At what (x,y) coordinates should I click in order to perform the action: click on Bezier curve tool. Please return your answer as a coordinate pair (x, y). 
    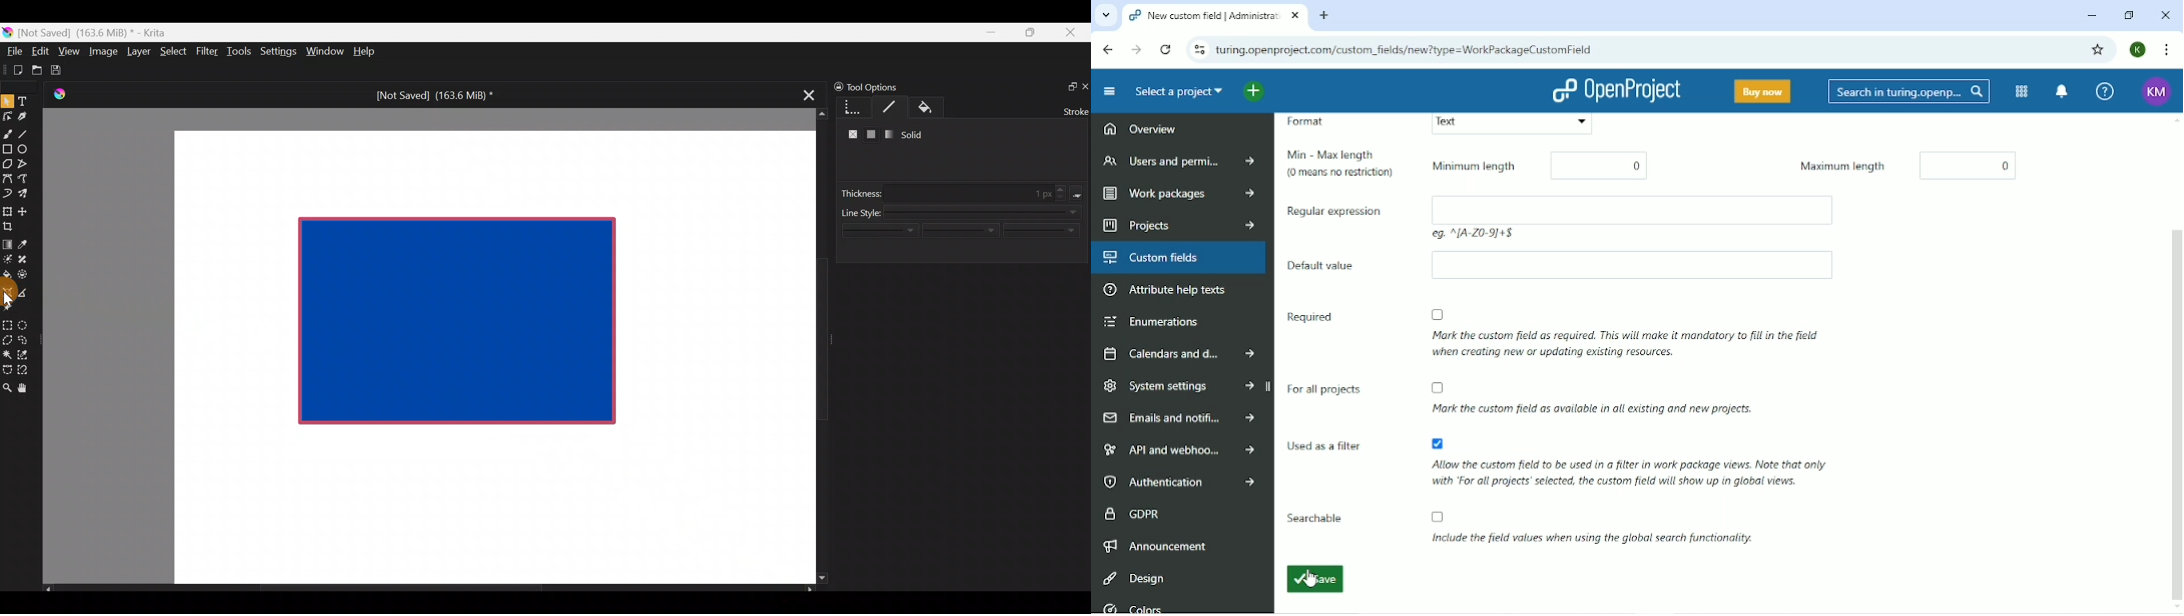
    Looking at the image, I should click on (7, 180).